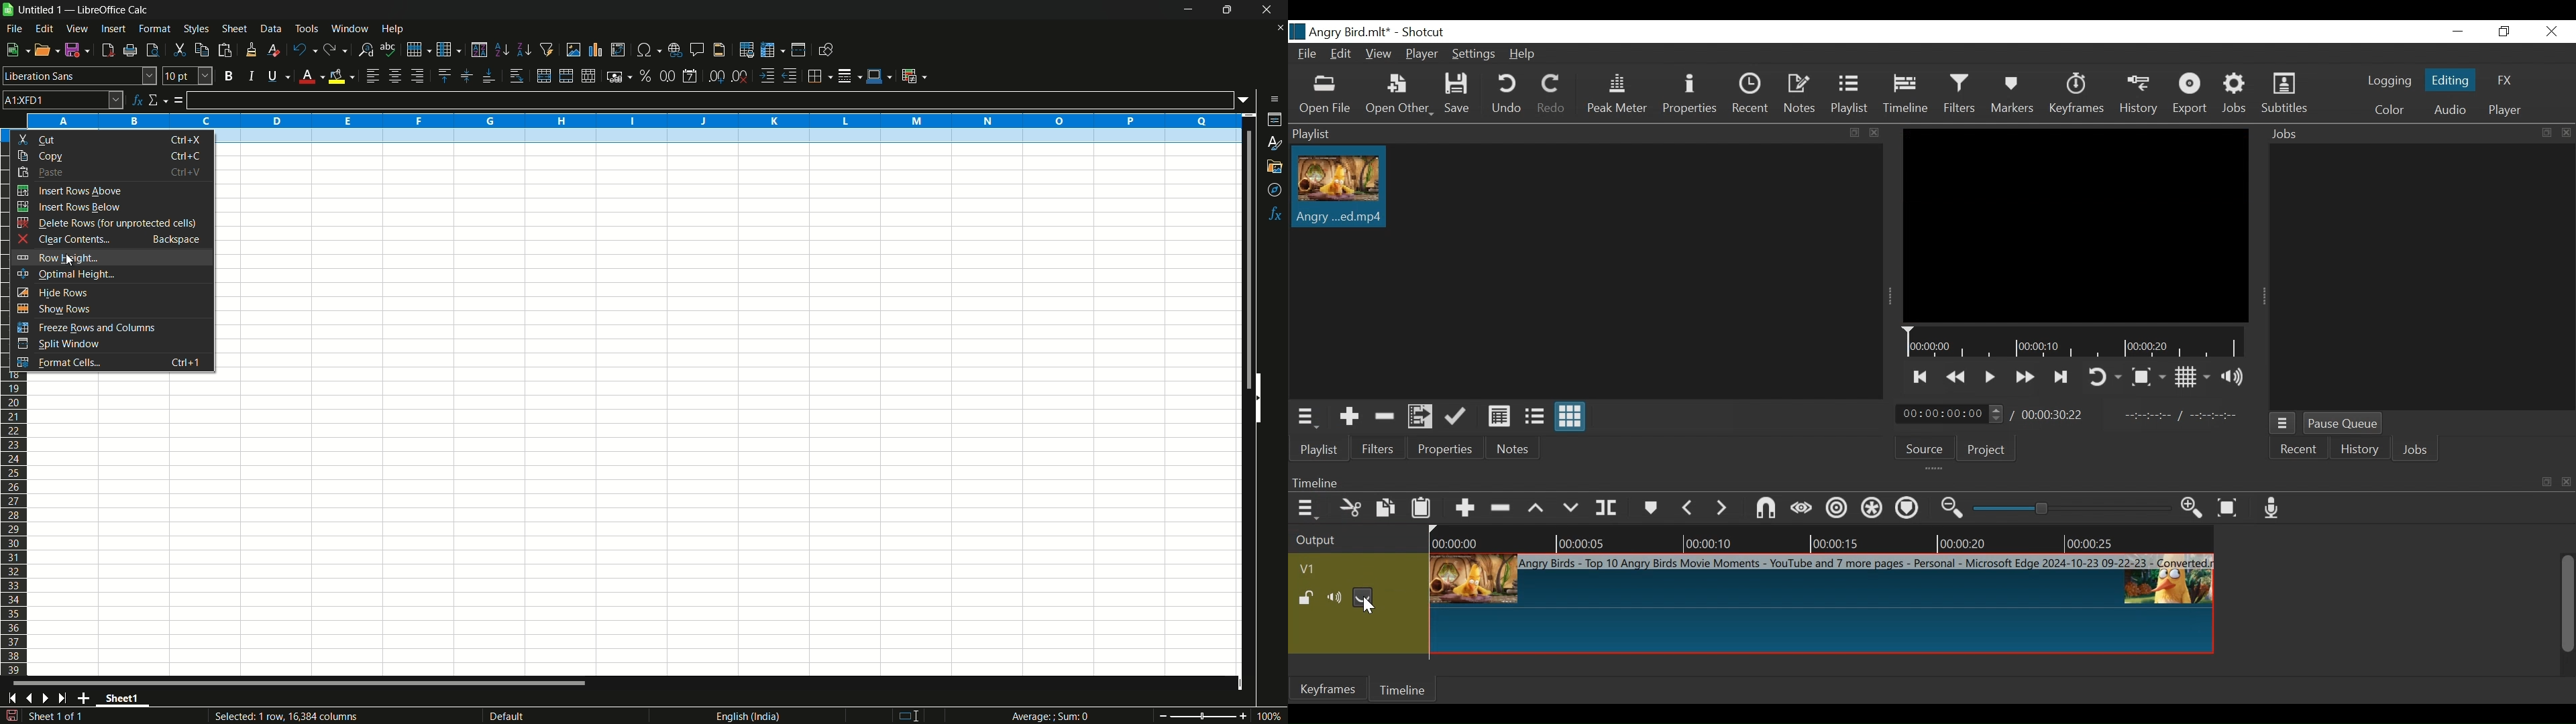 The width and height of the screenshot is (2576, 728). I want to click on minimize, so click(2459, 31).